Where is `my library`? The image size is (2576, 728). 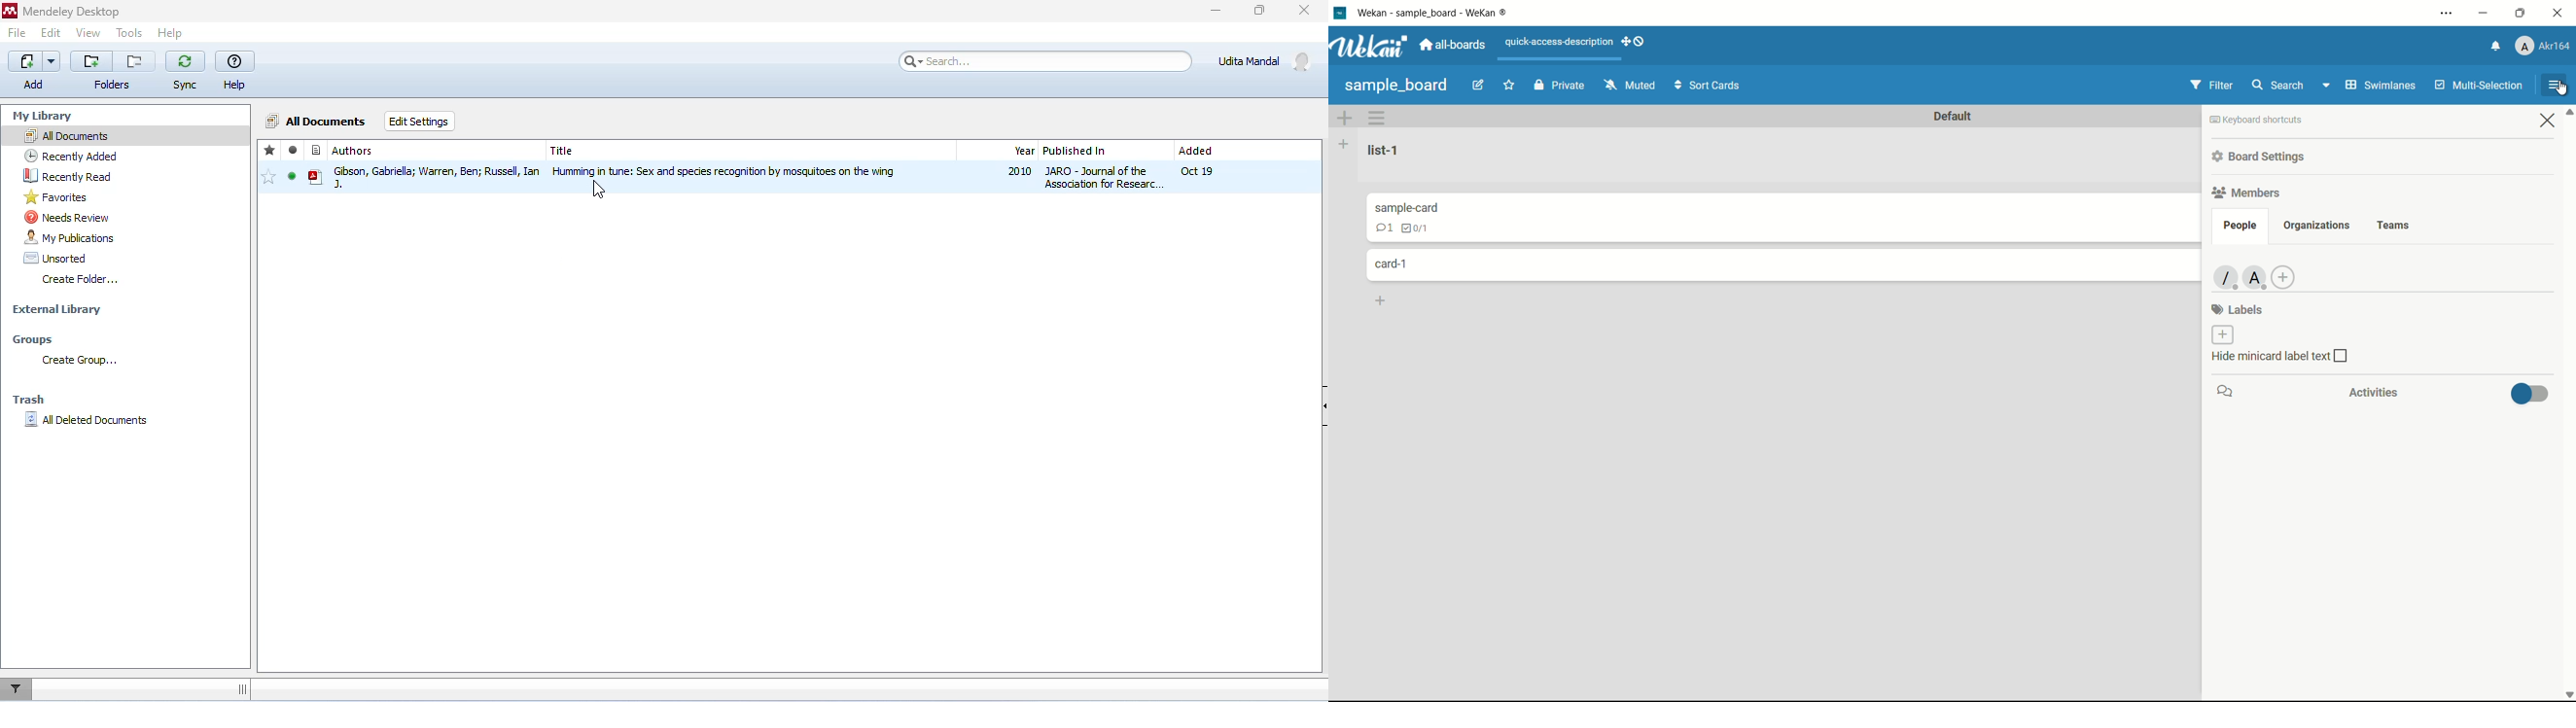 my library is located at coordinates (43, 117).